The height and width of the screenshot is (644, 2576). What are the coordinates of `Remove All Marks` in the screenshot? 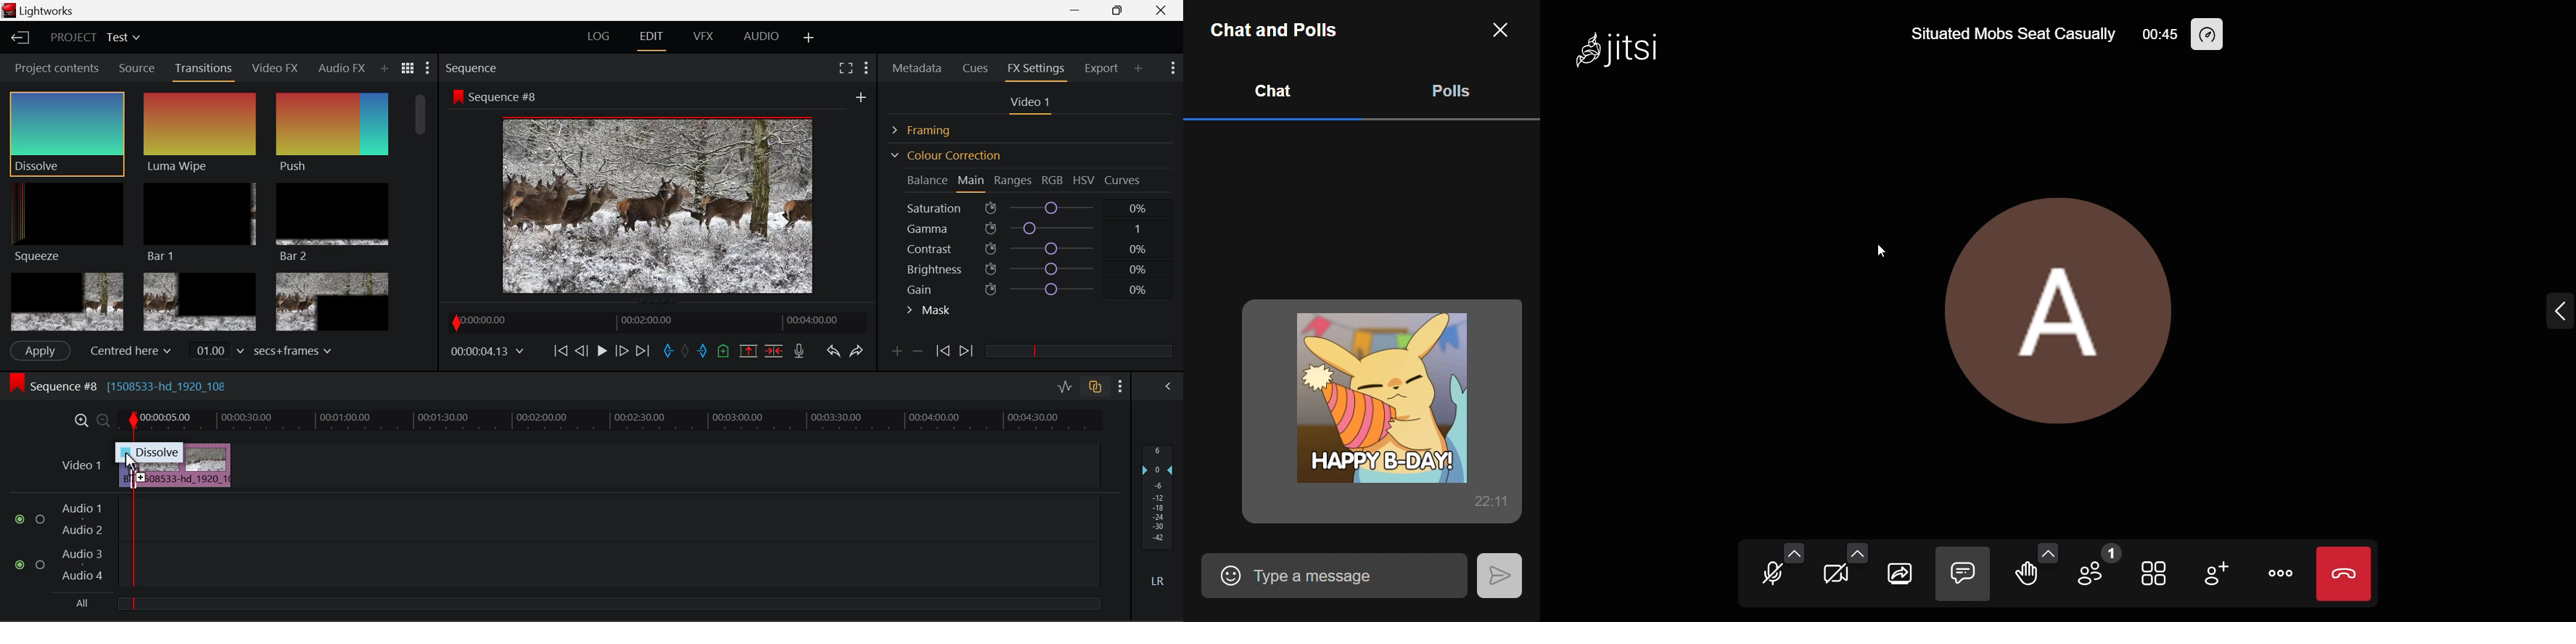 It's located at (687, 352).